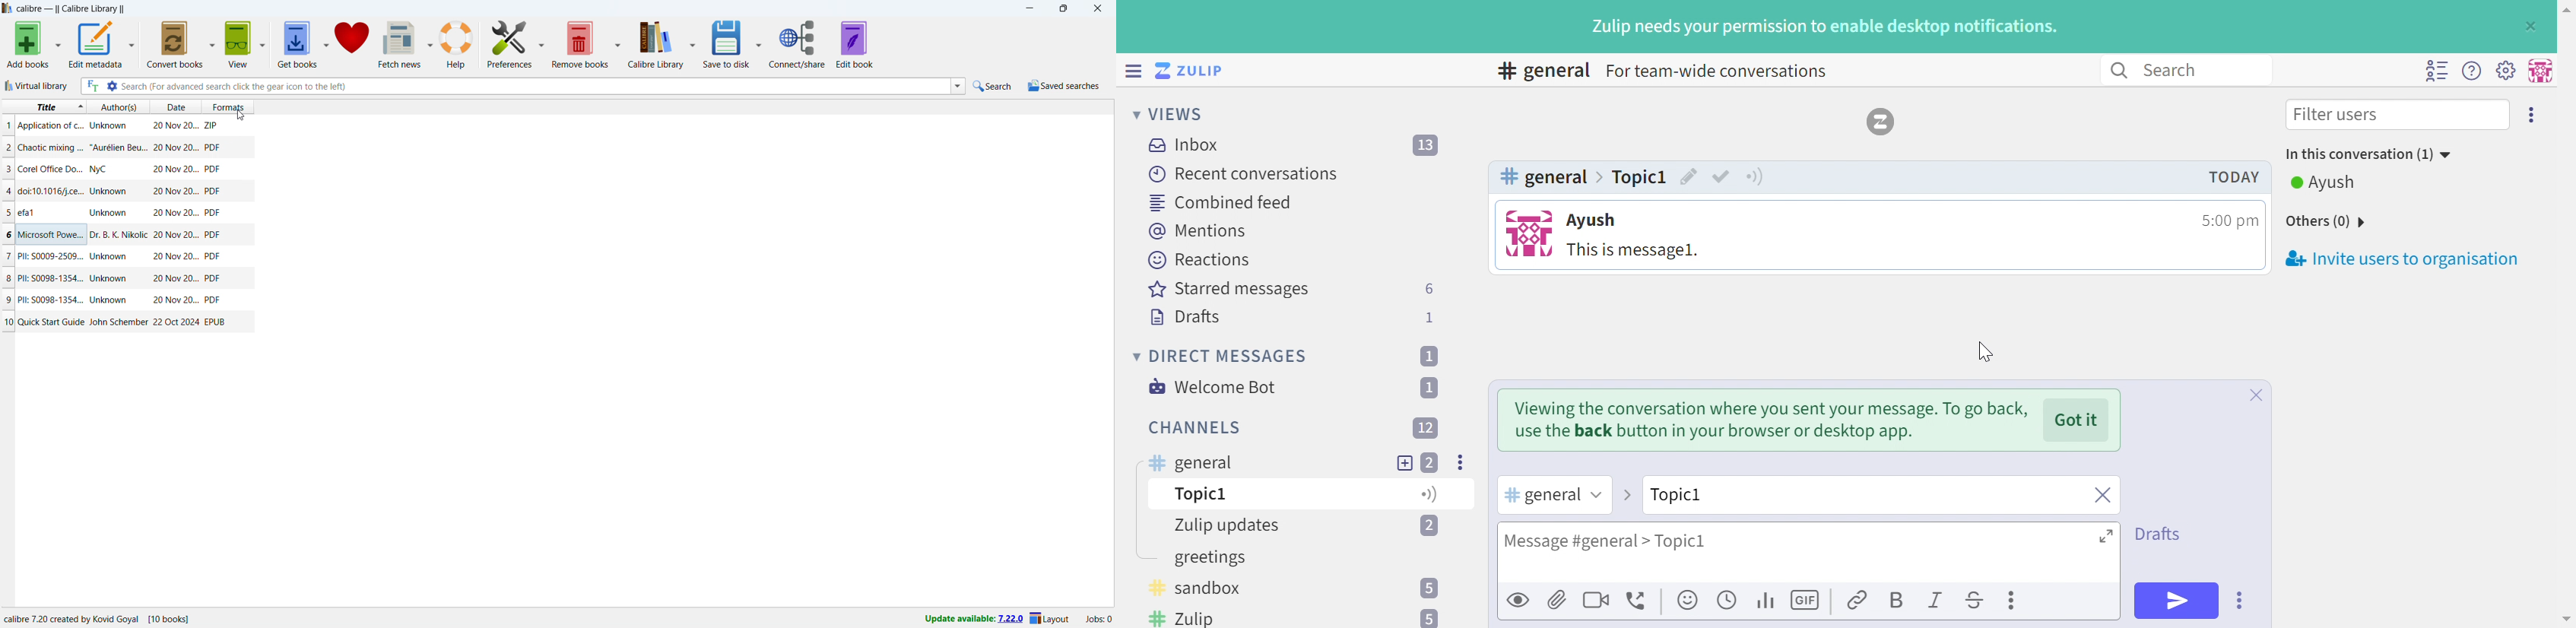  What do you see at coordinates (1882, 122) in the screenshot?
I see `zulip logo` at bounding box center [1882, 122].